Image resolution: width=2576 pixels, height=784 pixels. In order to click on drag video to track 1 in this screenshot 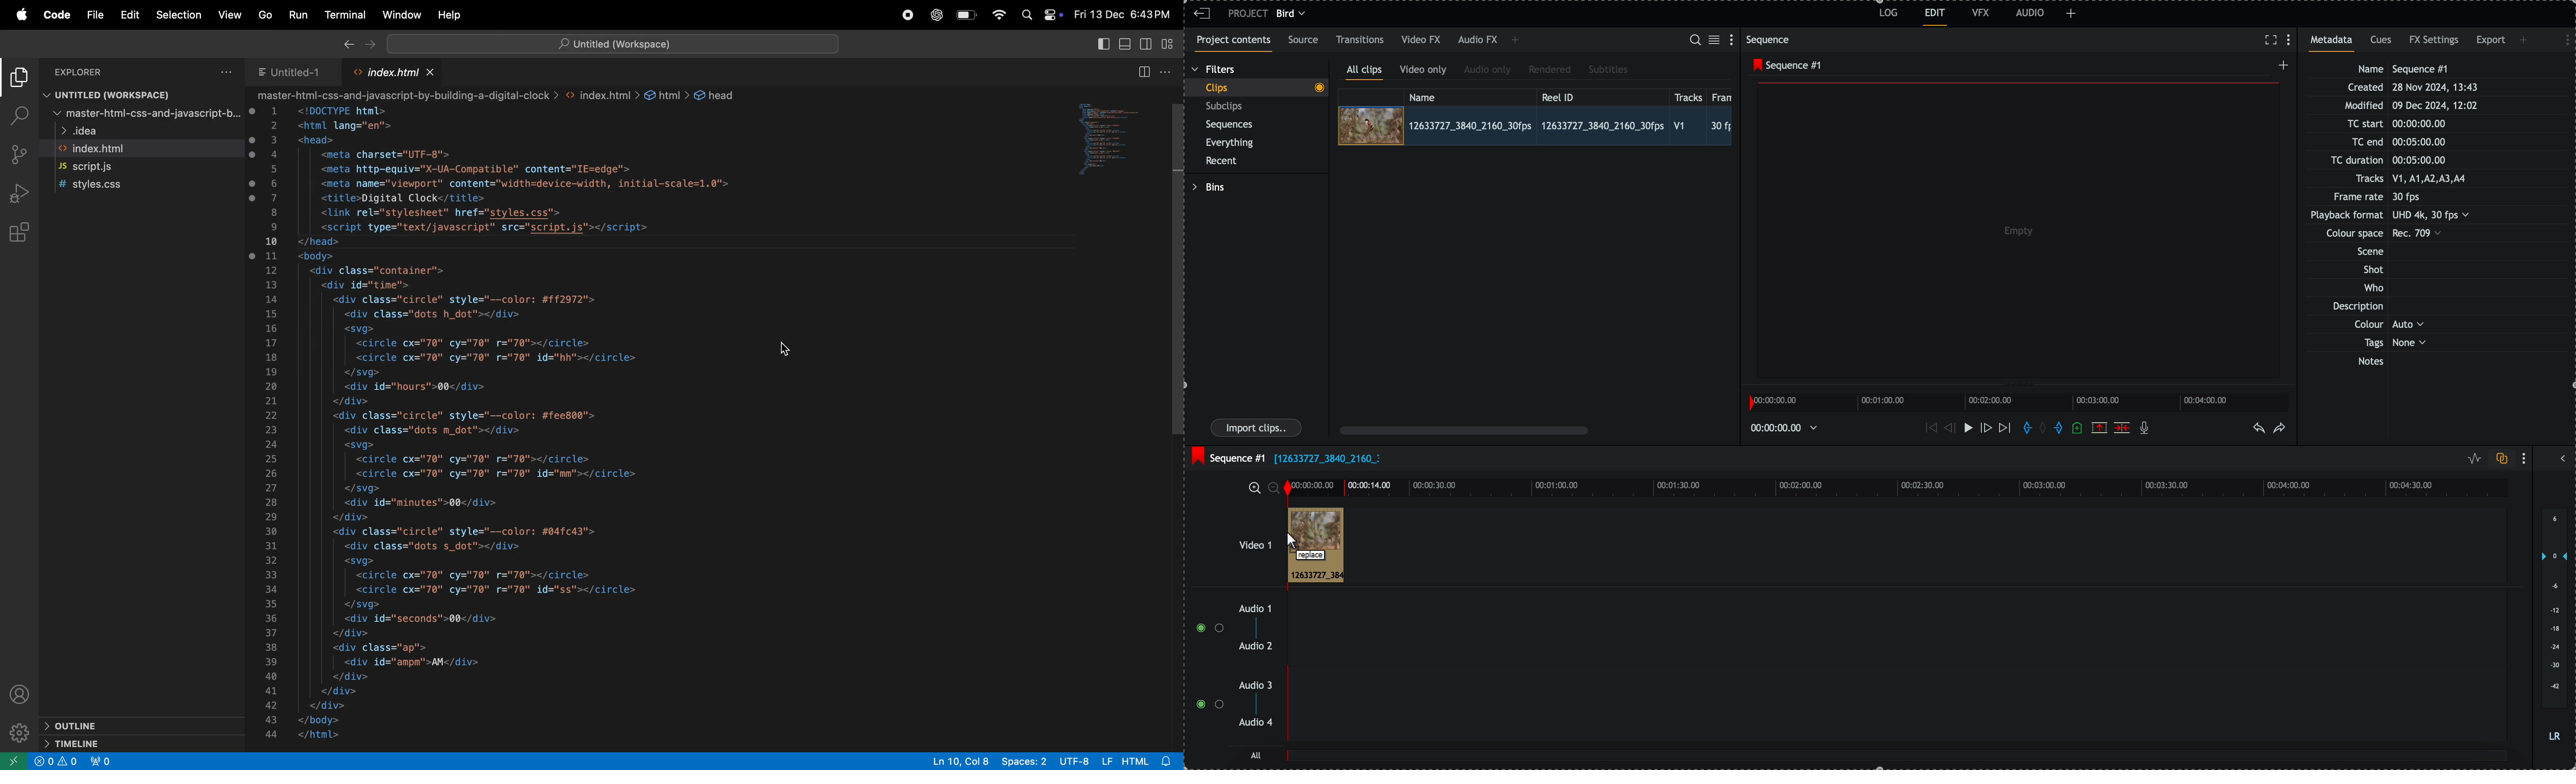, I will do `click(1314, 546)`.